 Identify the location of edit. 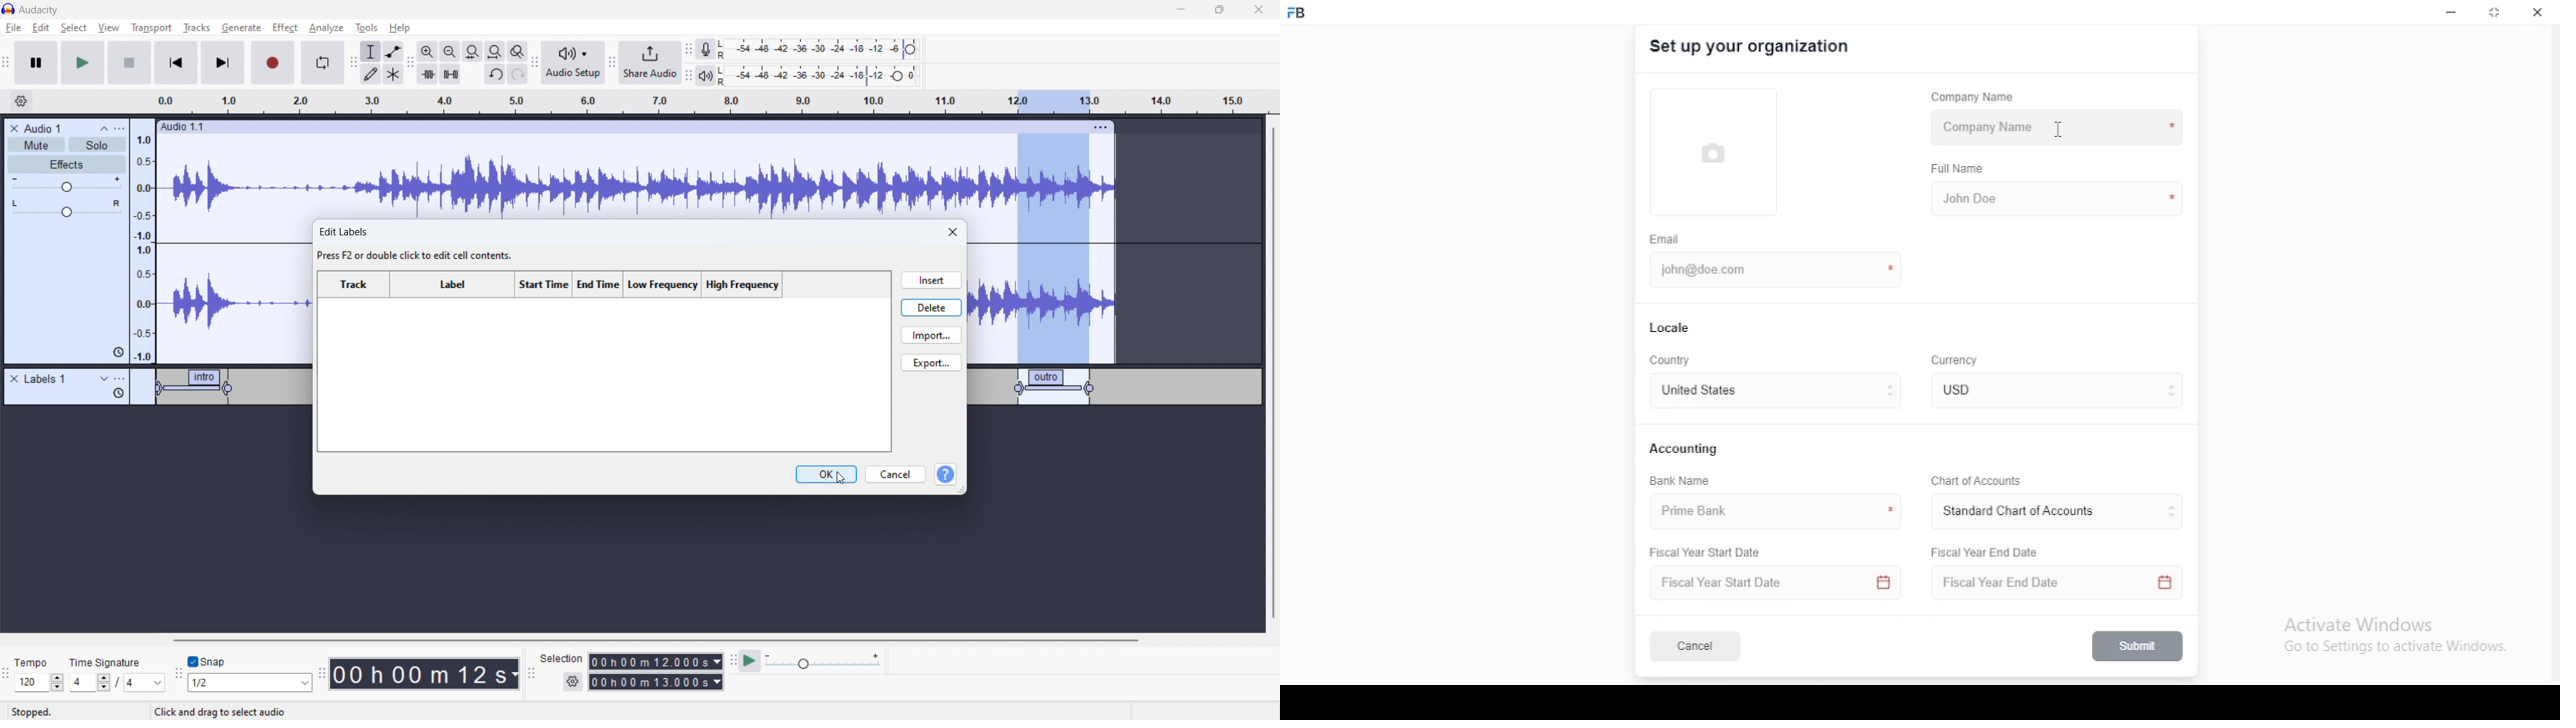
(41, 28).